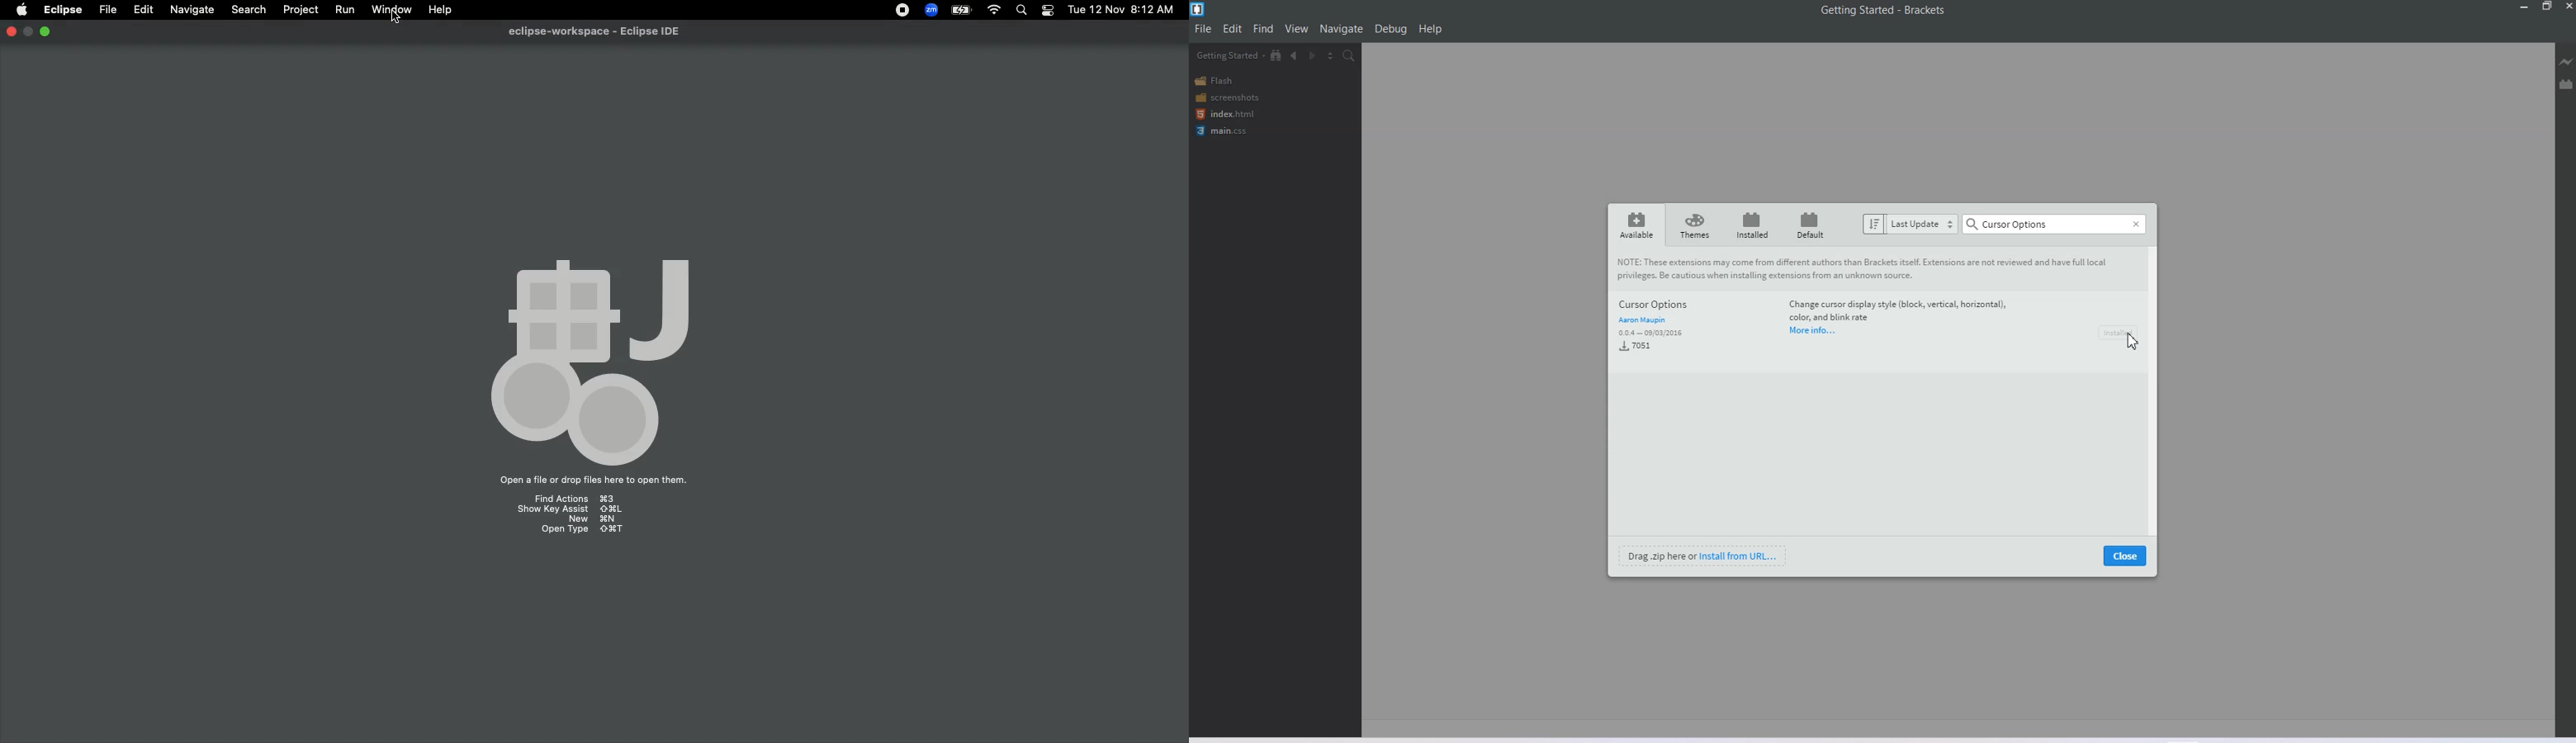 The height and width of the screenshot is (756, 2576). What do you see at coordinates (1874, 225) in the screenshot?
I see `sort` at bounding box center [1874, 225].